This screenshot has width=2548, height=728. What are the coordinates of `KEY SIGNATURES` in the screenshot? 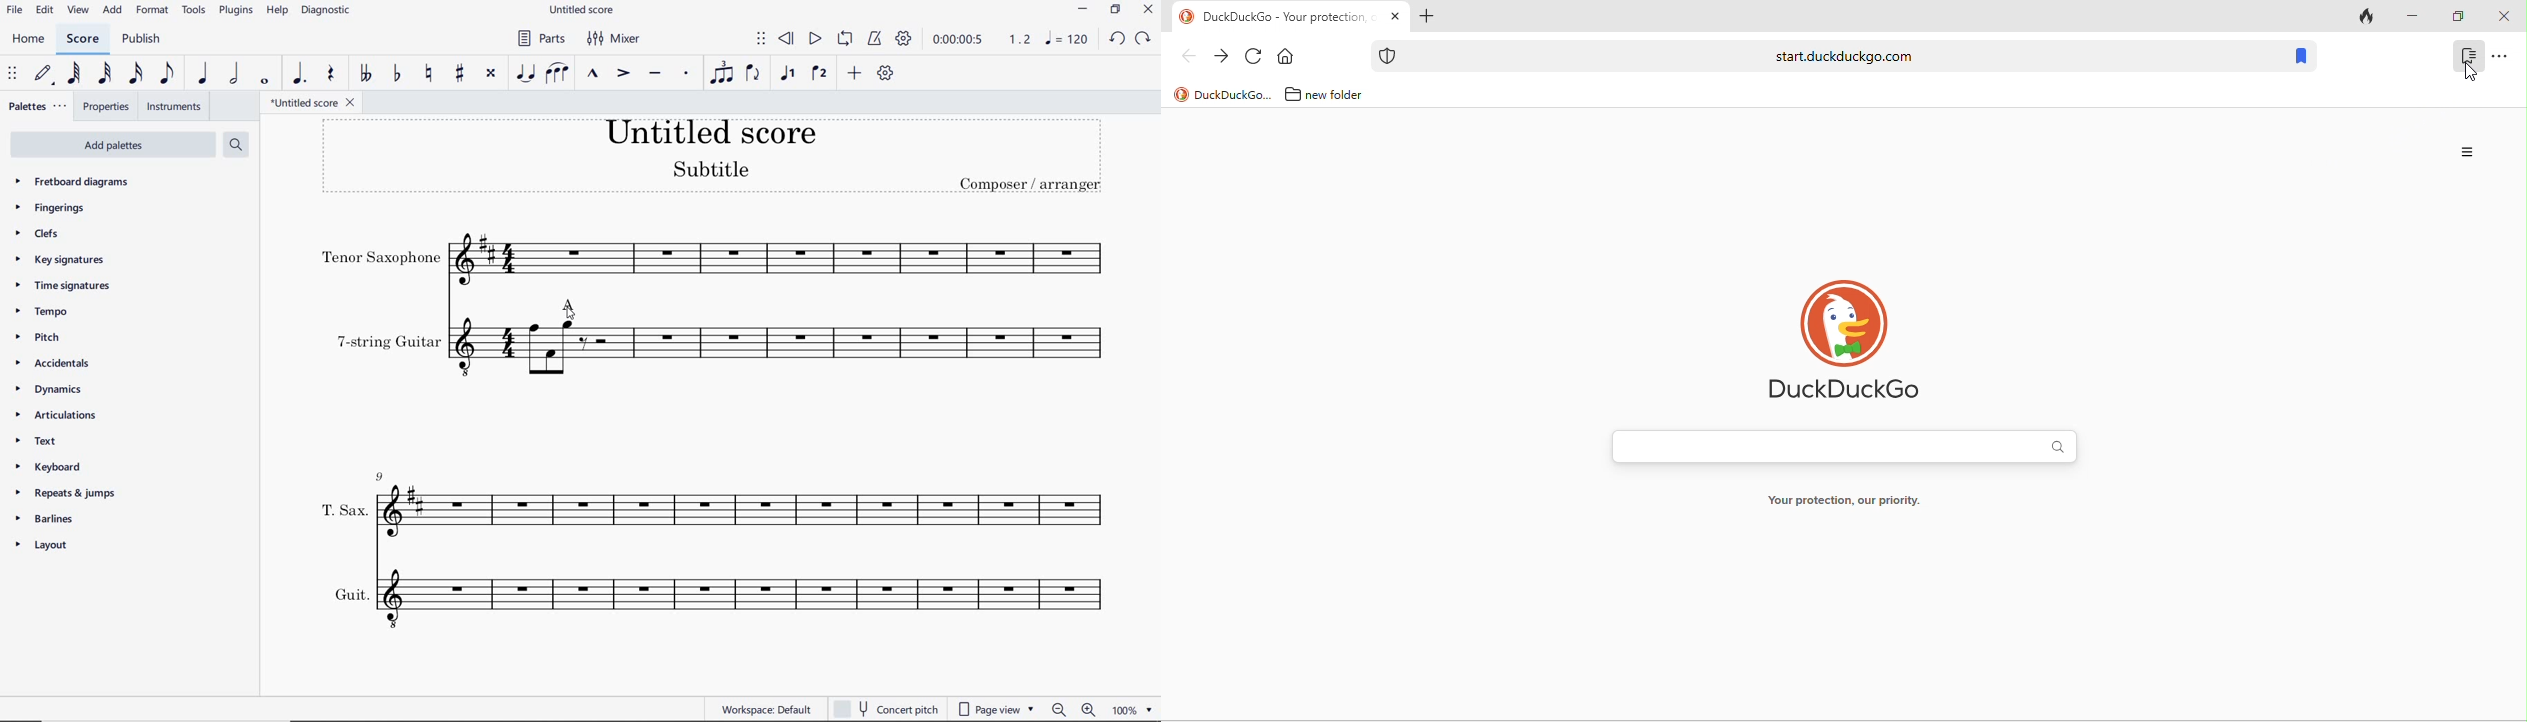 It's located at (68, 260).